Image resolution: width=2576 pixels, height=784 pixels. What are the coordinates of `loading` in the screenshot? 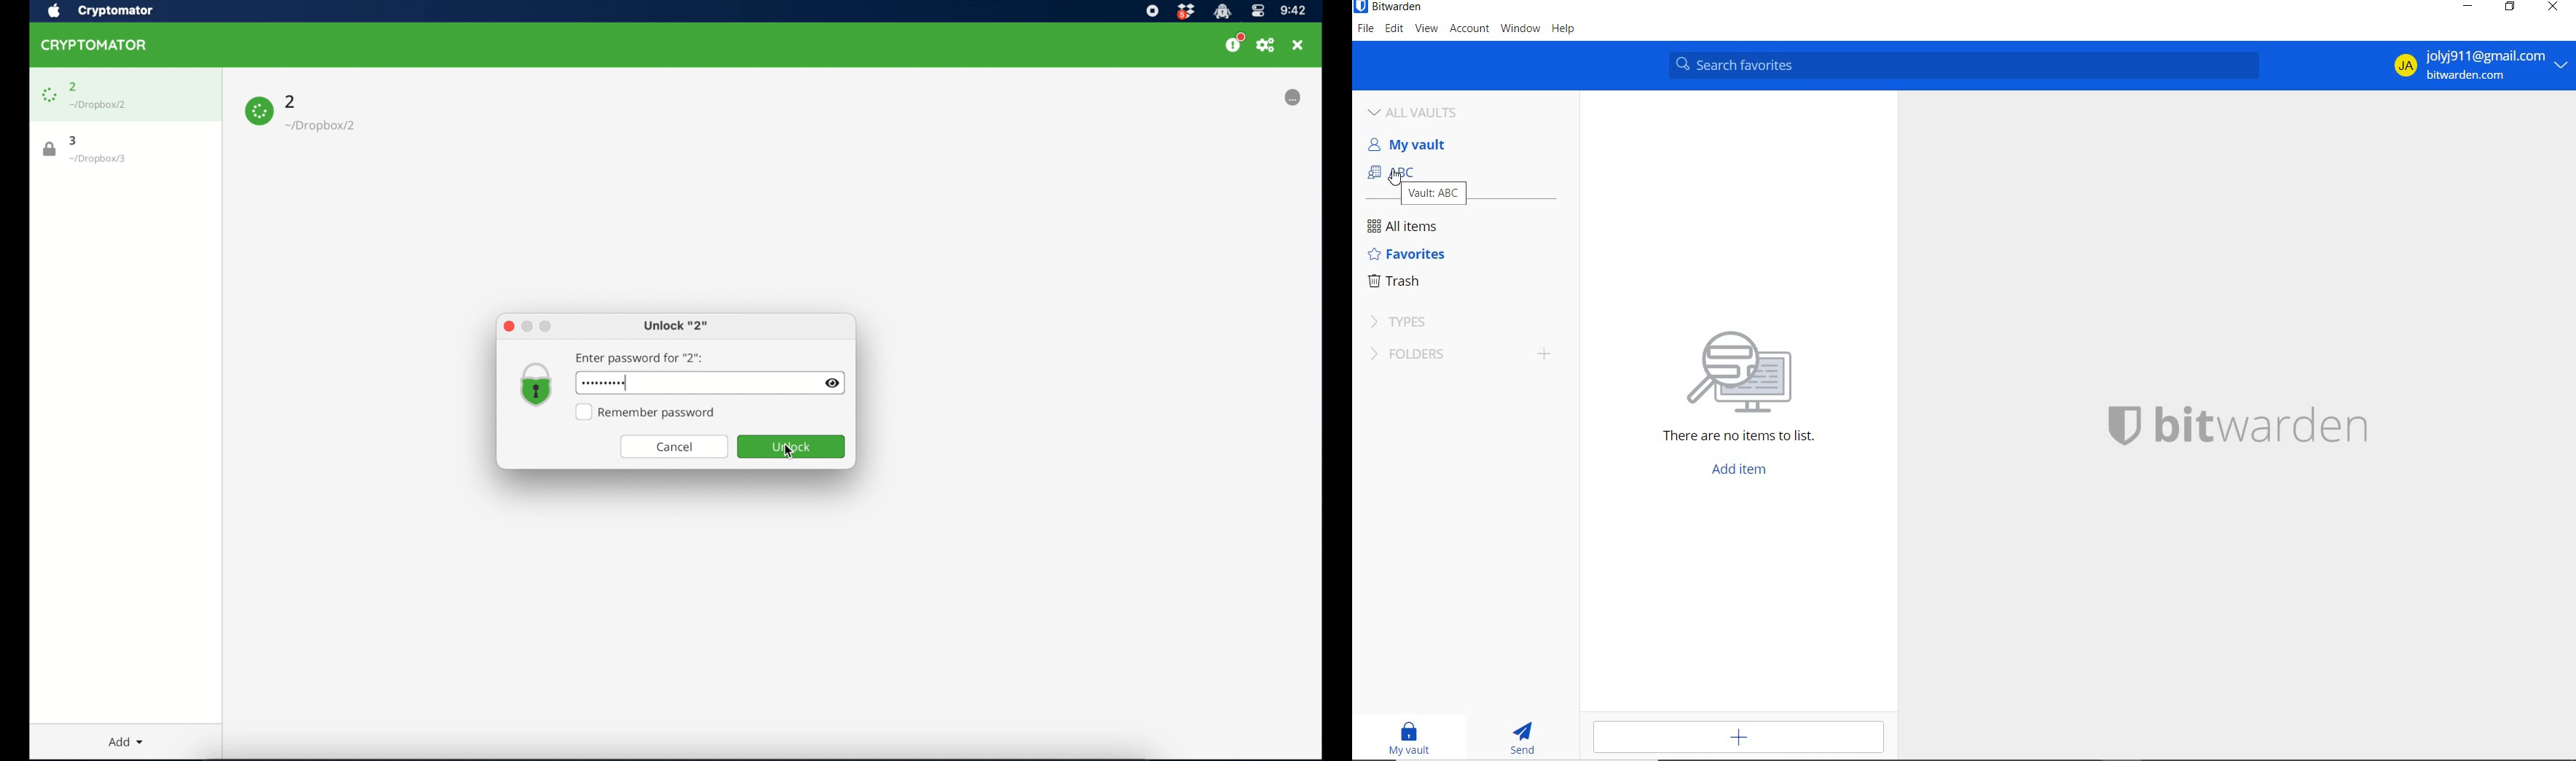 It's located at (1292, 98).